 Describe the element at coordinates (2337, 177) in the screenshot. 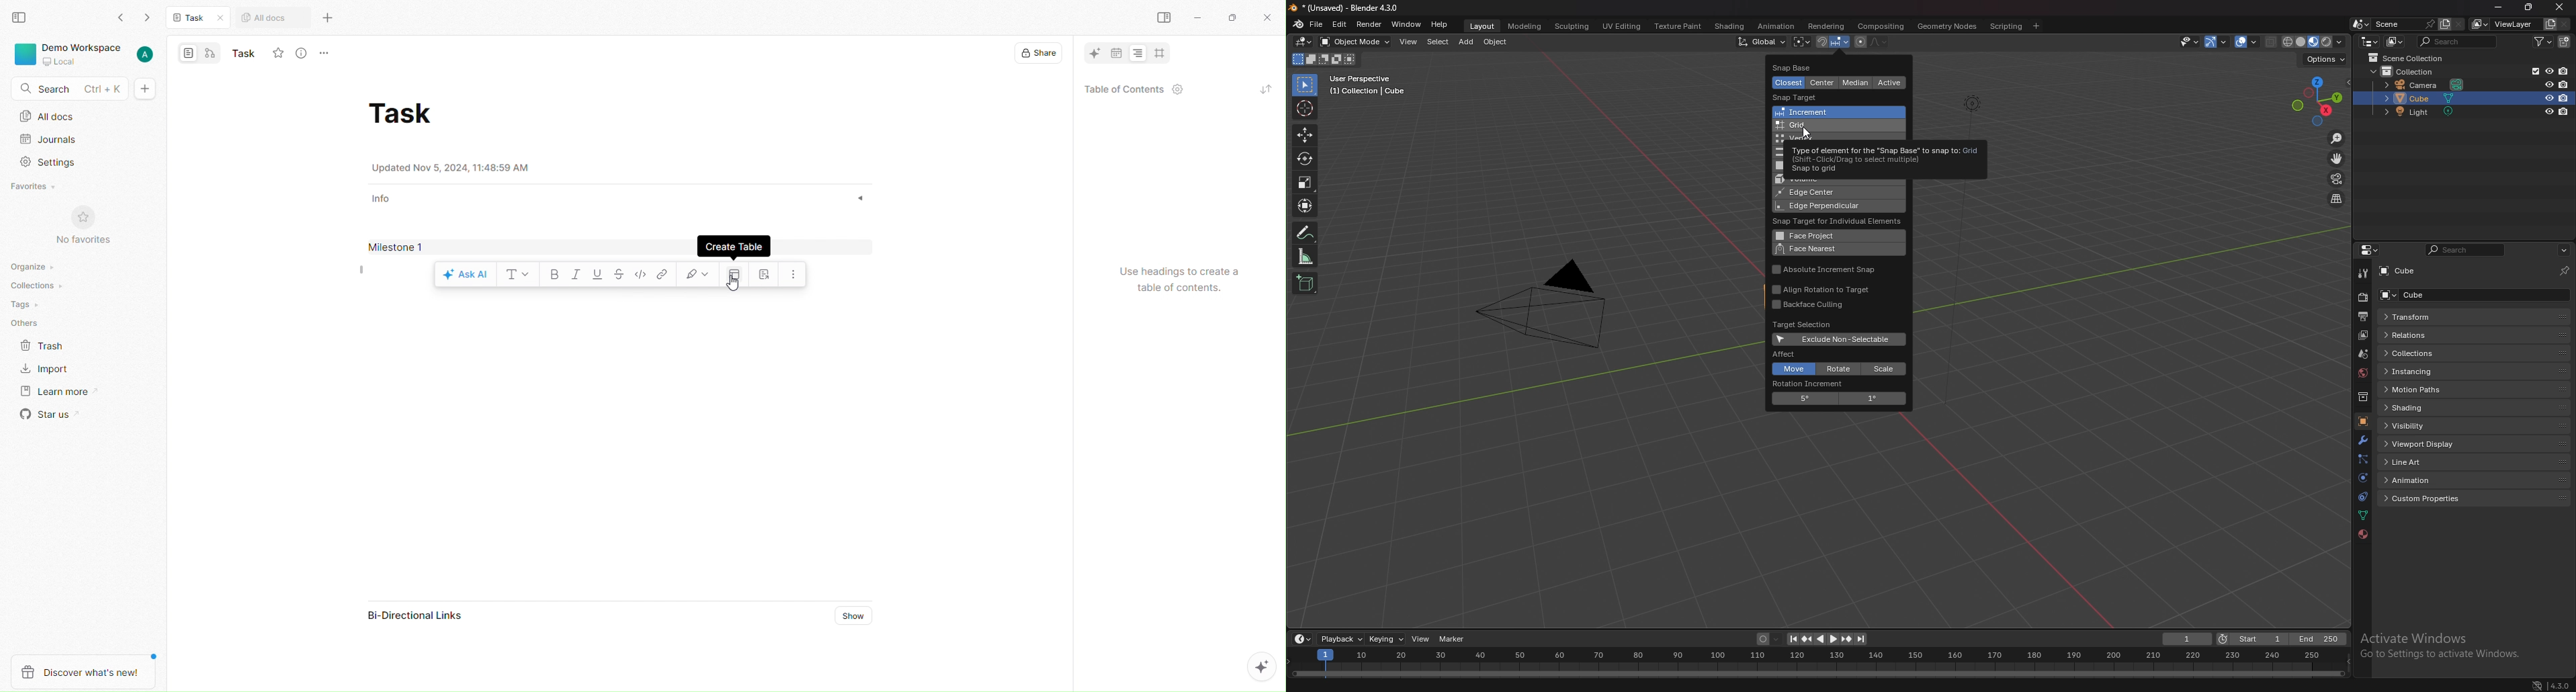

I see `camera view` at that location.